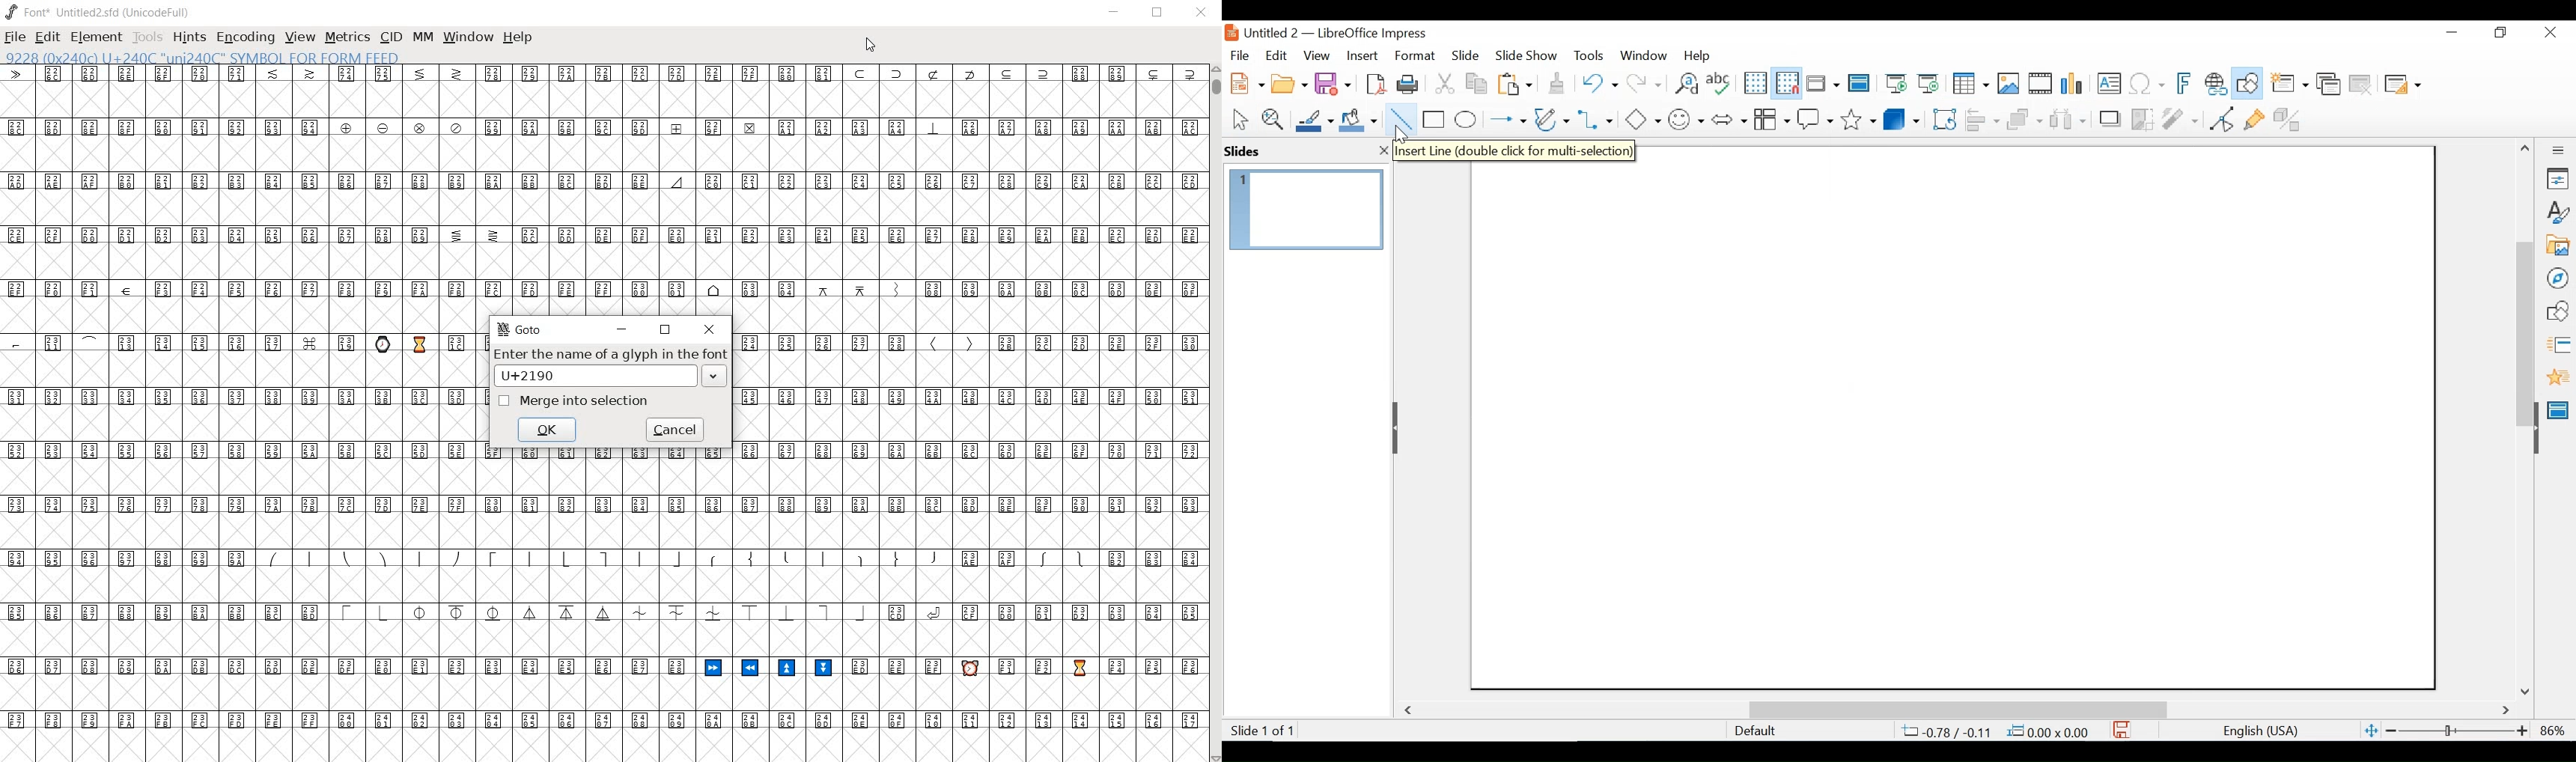 The image size is (2576, 784). Describe the element at coordinates (1478, 83) in the screenshot. I see `Copy` at that location.